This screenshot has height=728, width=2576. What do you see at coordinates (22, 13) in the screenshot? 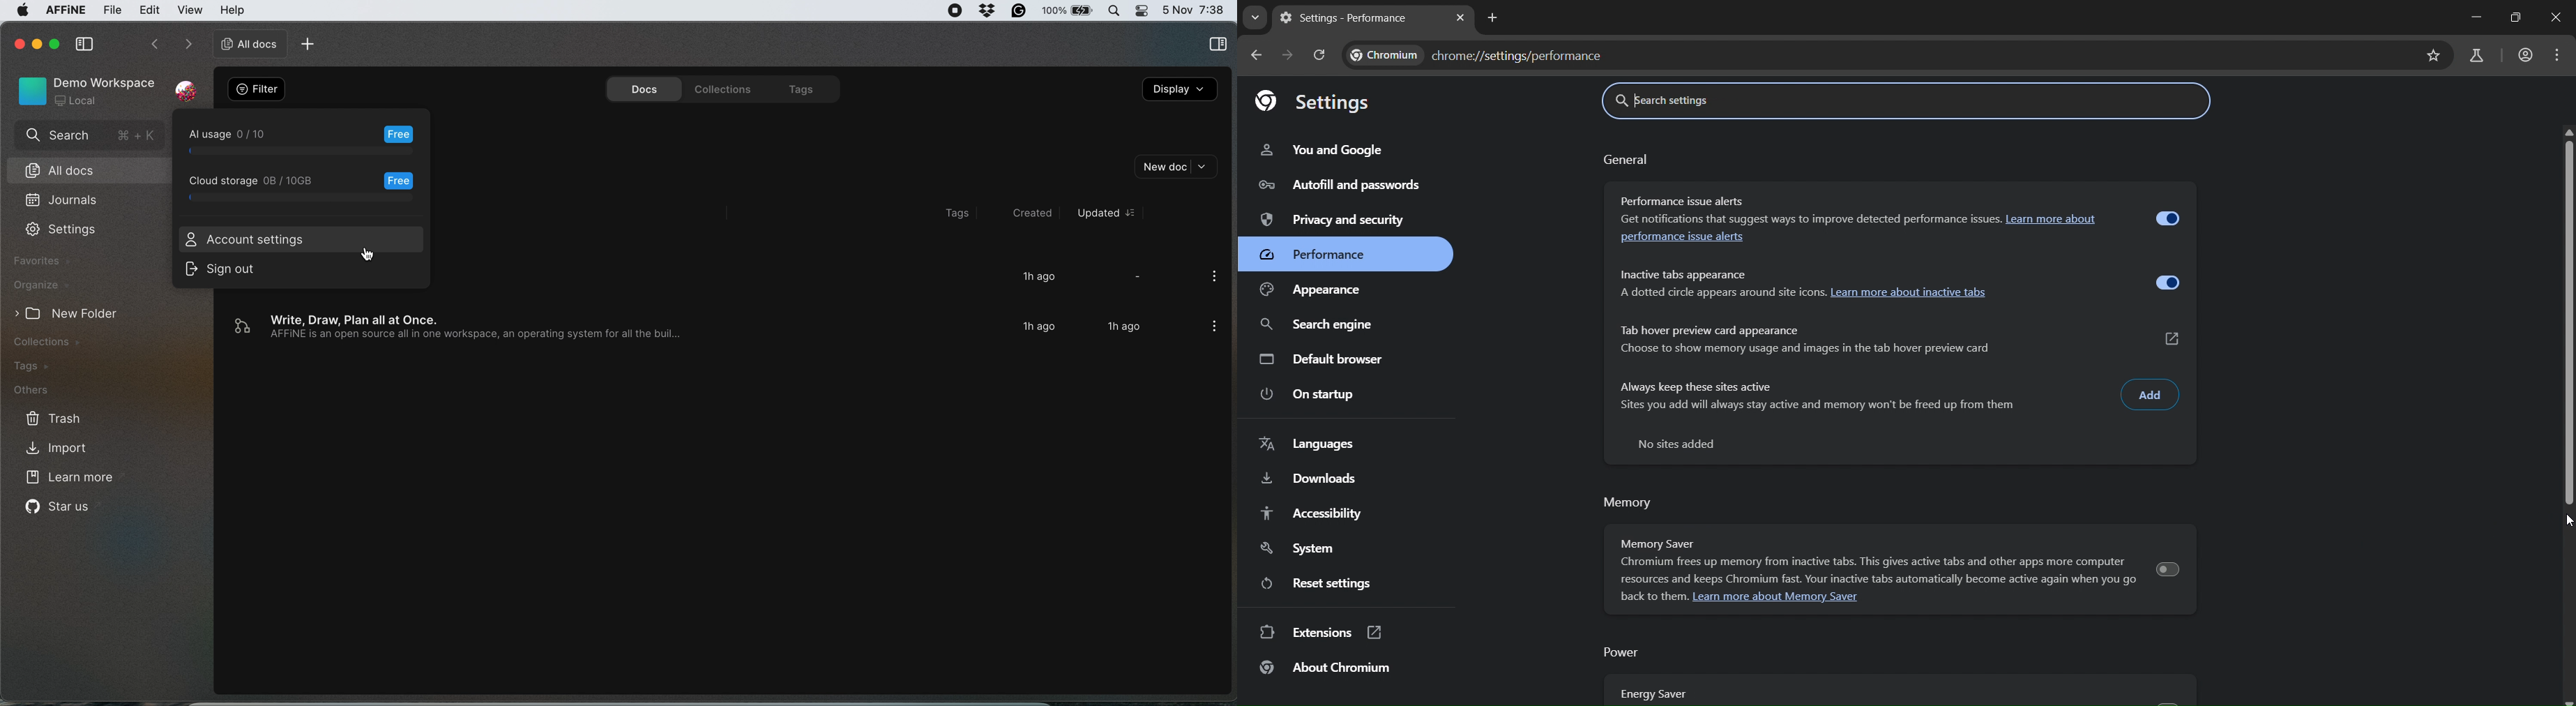
I see `system logo` at bounding box center [22, 13].